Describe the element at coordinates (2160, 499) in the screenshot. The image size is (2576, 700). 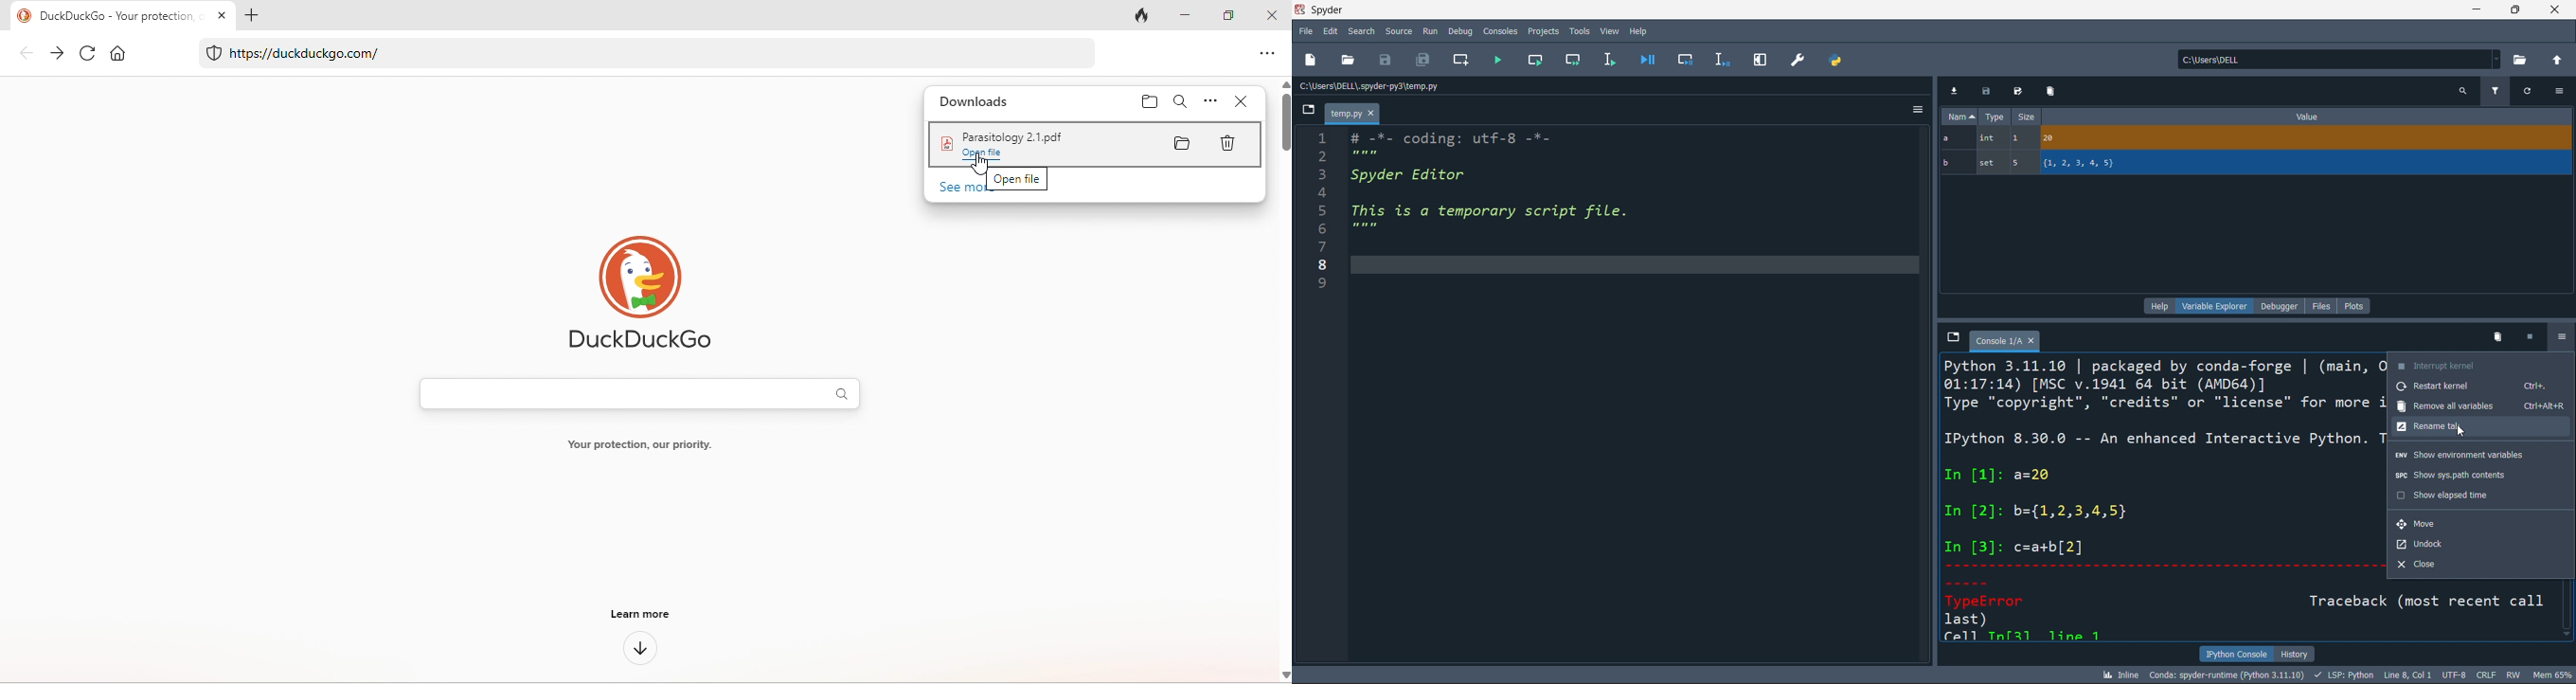
I see `ipython console pane` at that location.